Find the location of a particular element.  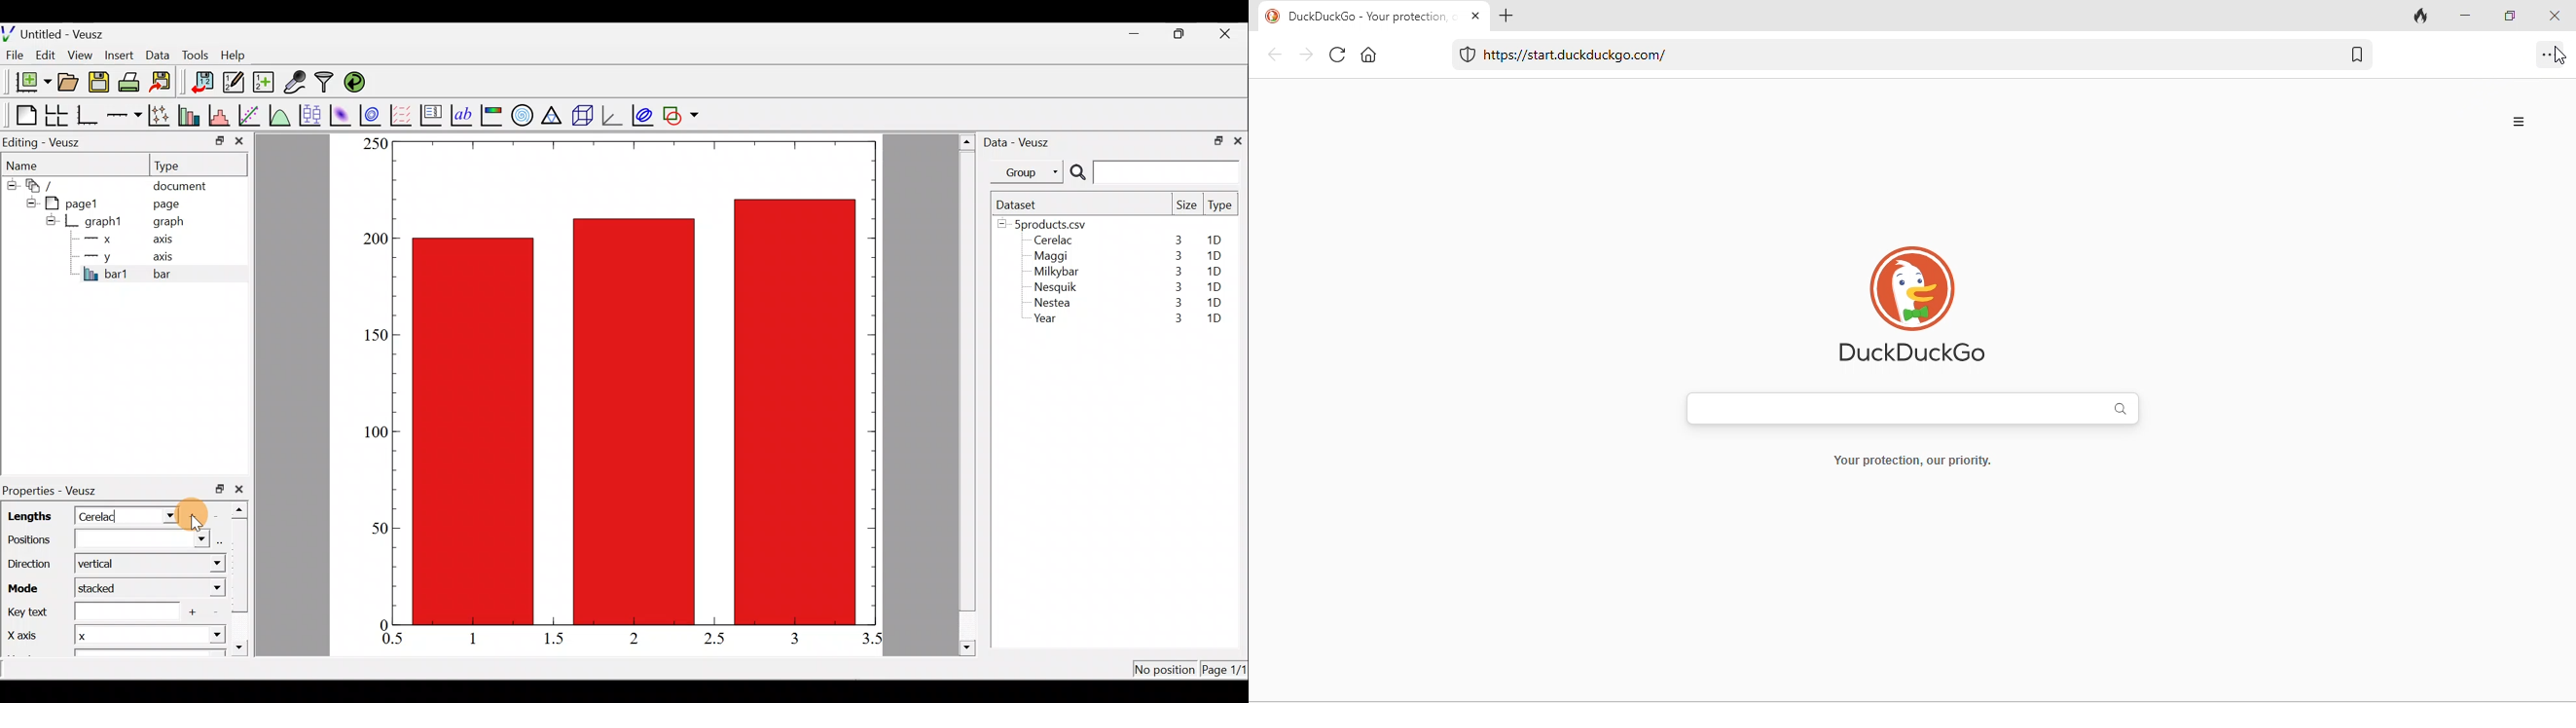

hide is located at coordinates (51, 220).